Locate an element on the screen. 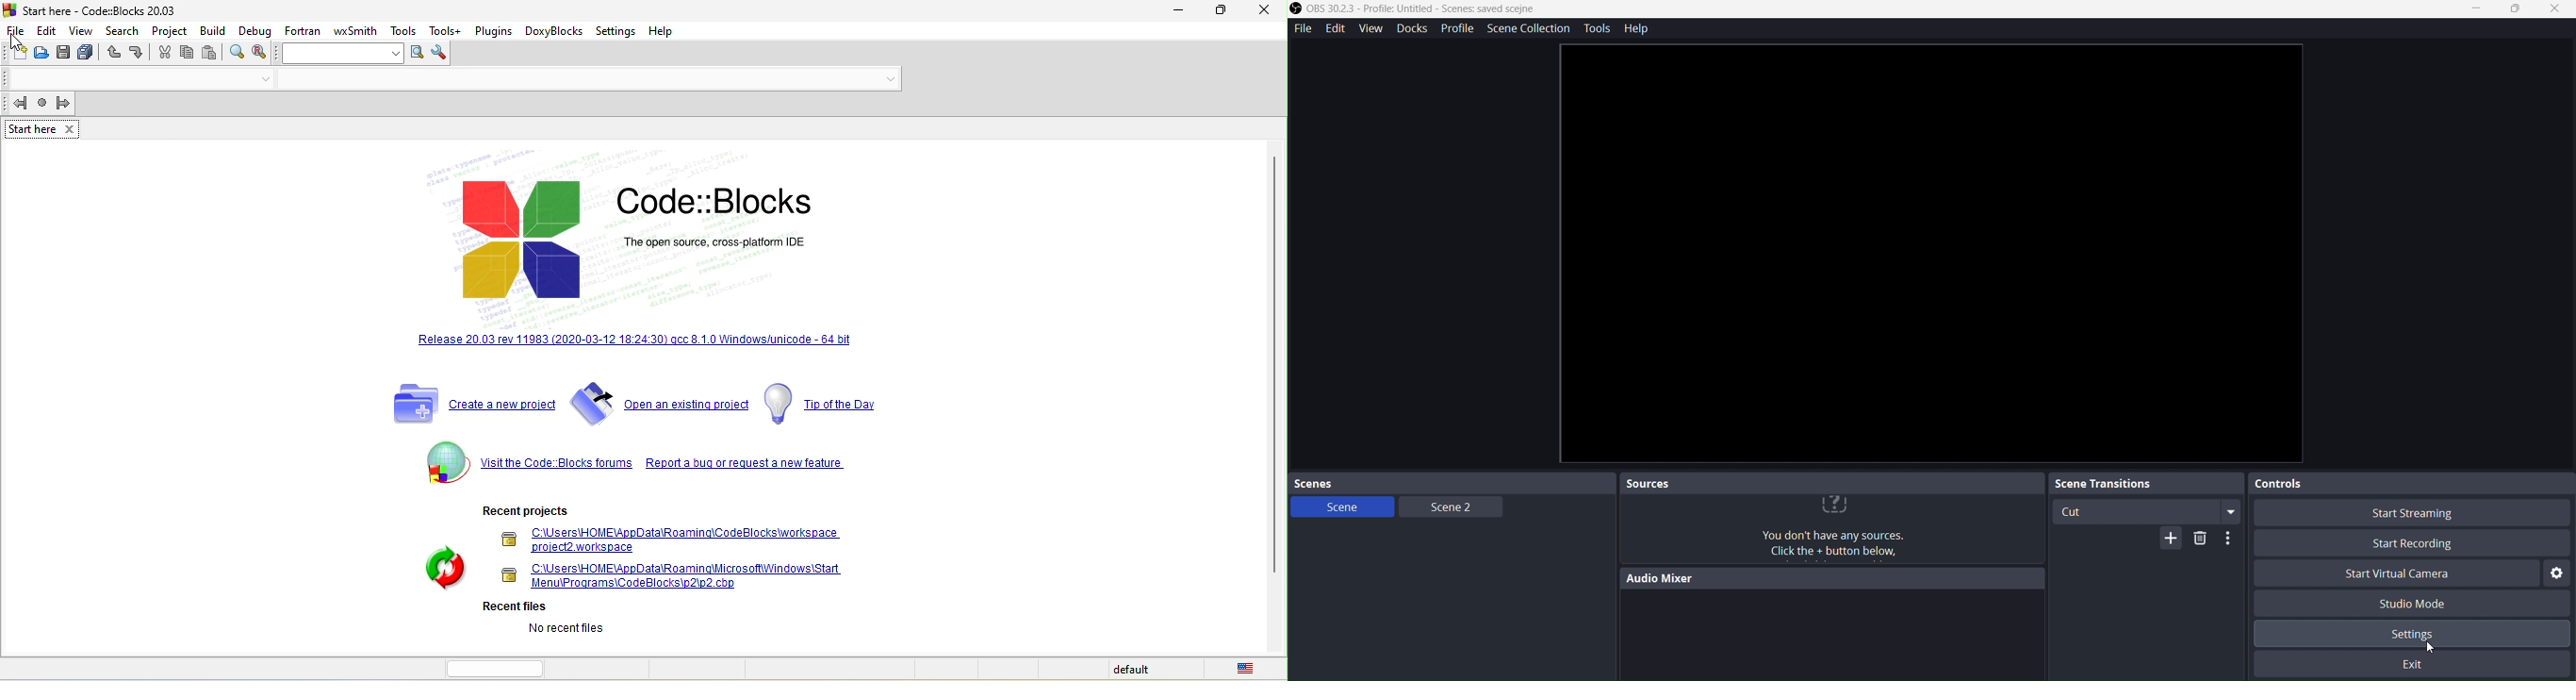  Audio mixer is located at coordinates (1824, 578).